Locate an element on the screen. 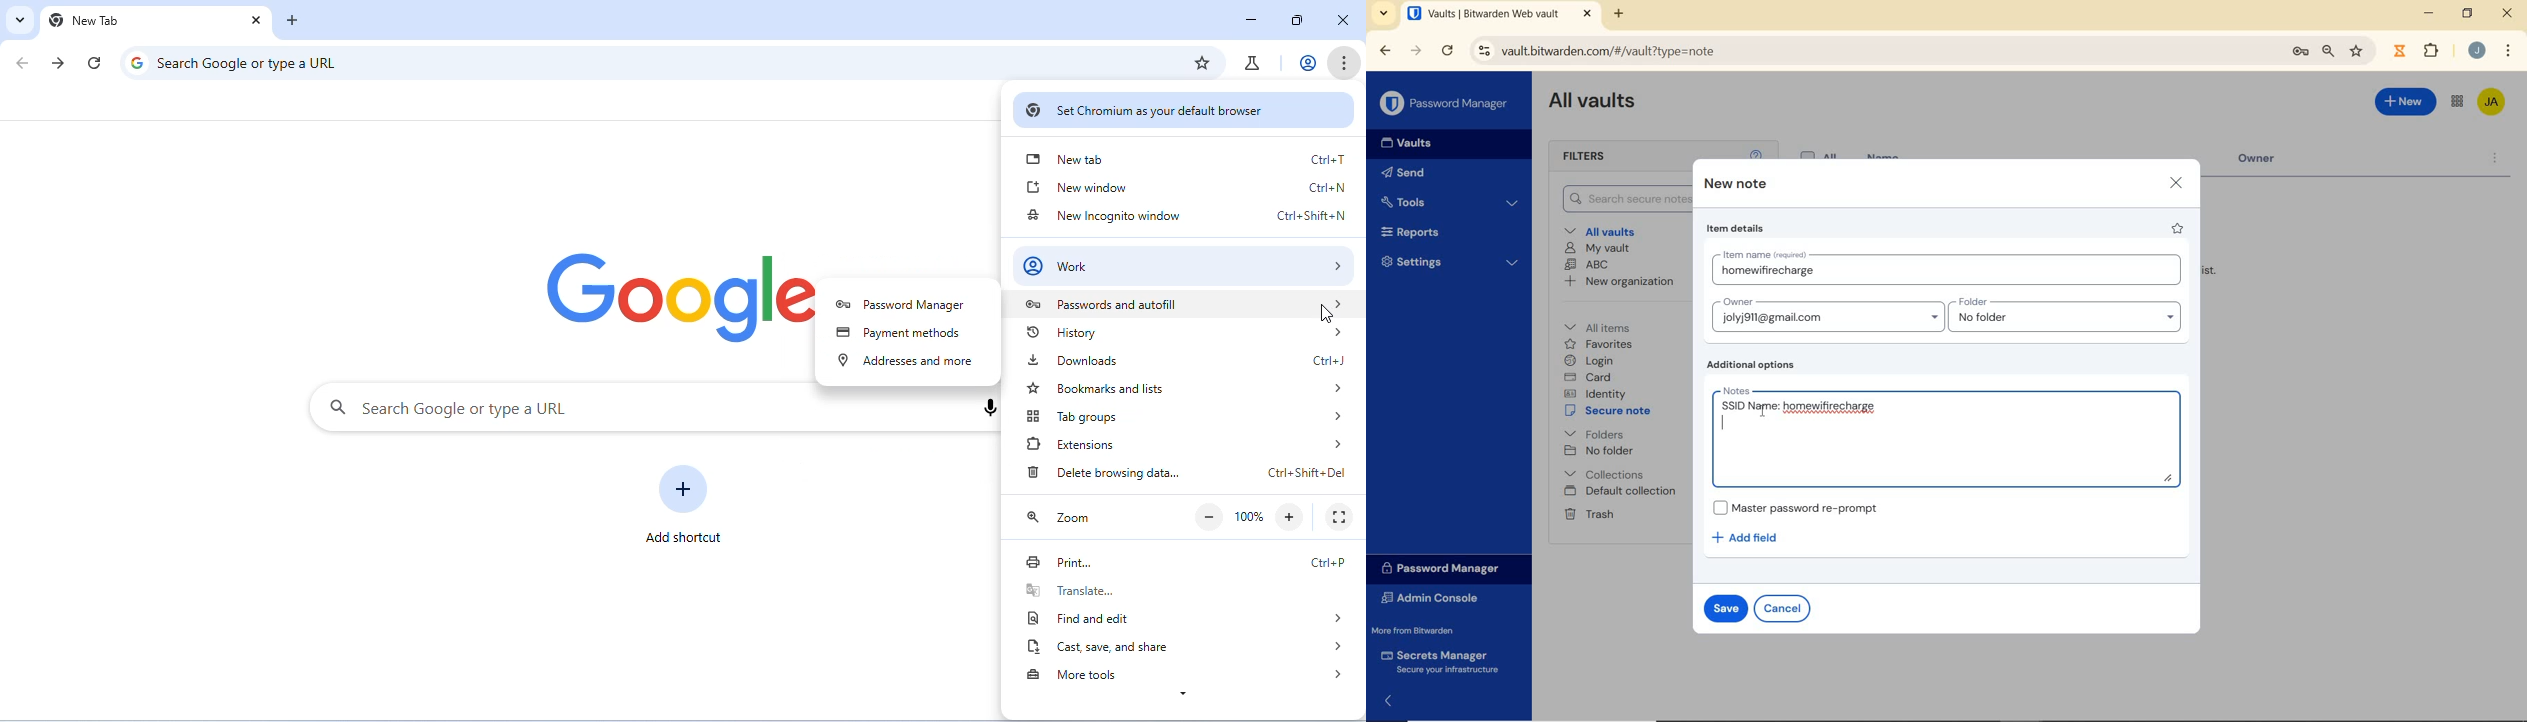  Password Manager is located at coordinates (1445, 104).